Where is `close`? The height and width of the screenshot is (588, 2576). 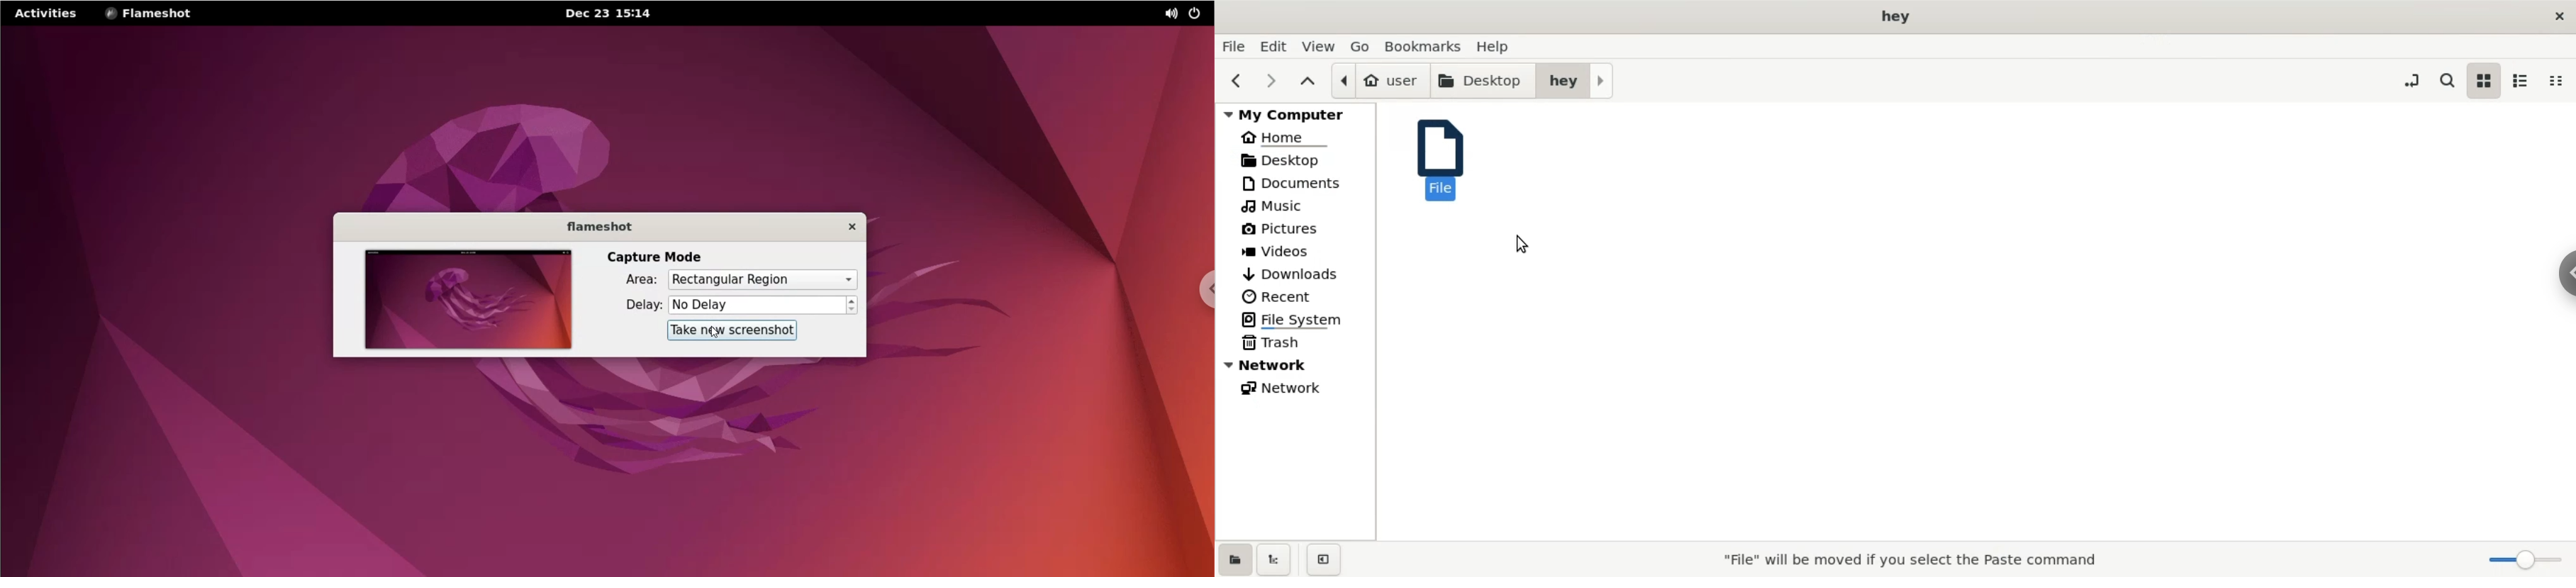 close is located at coordinates (2559, 14).